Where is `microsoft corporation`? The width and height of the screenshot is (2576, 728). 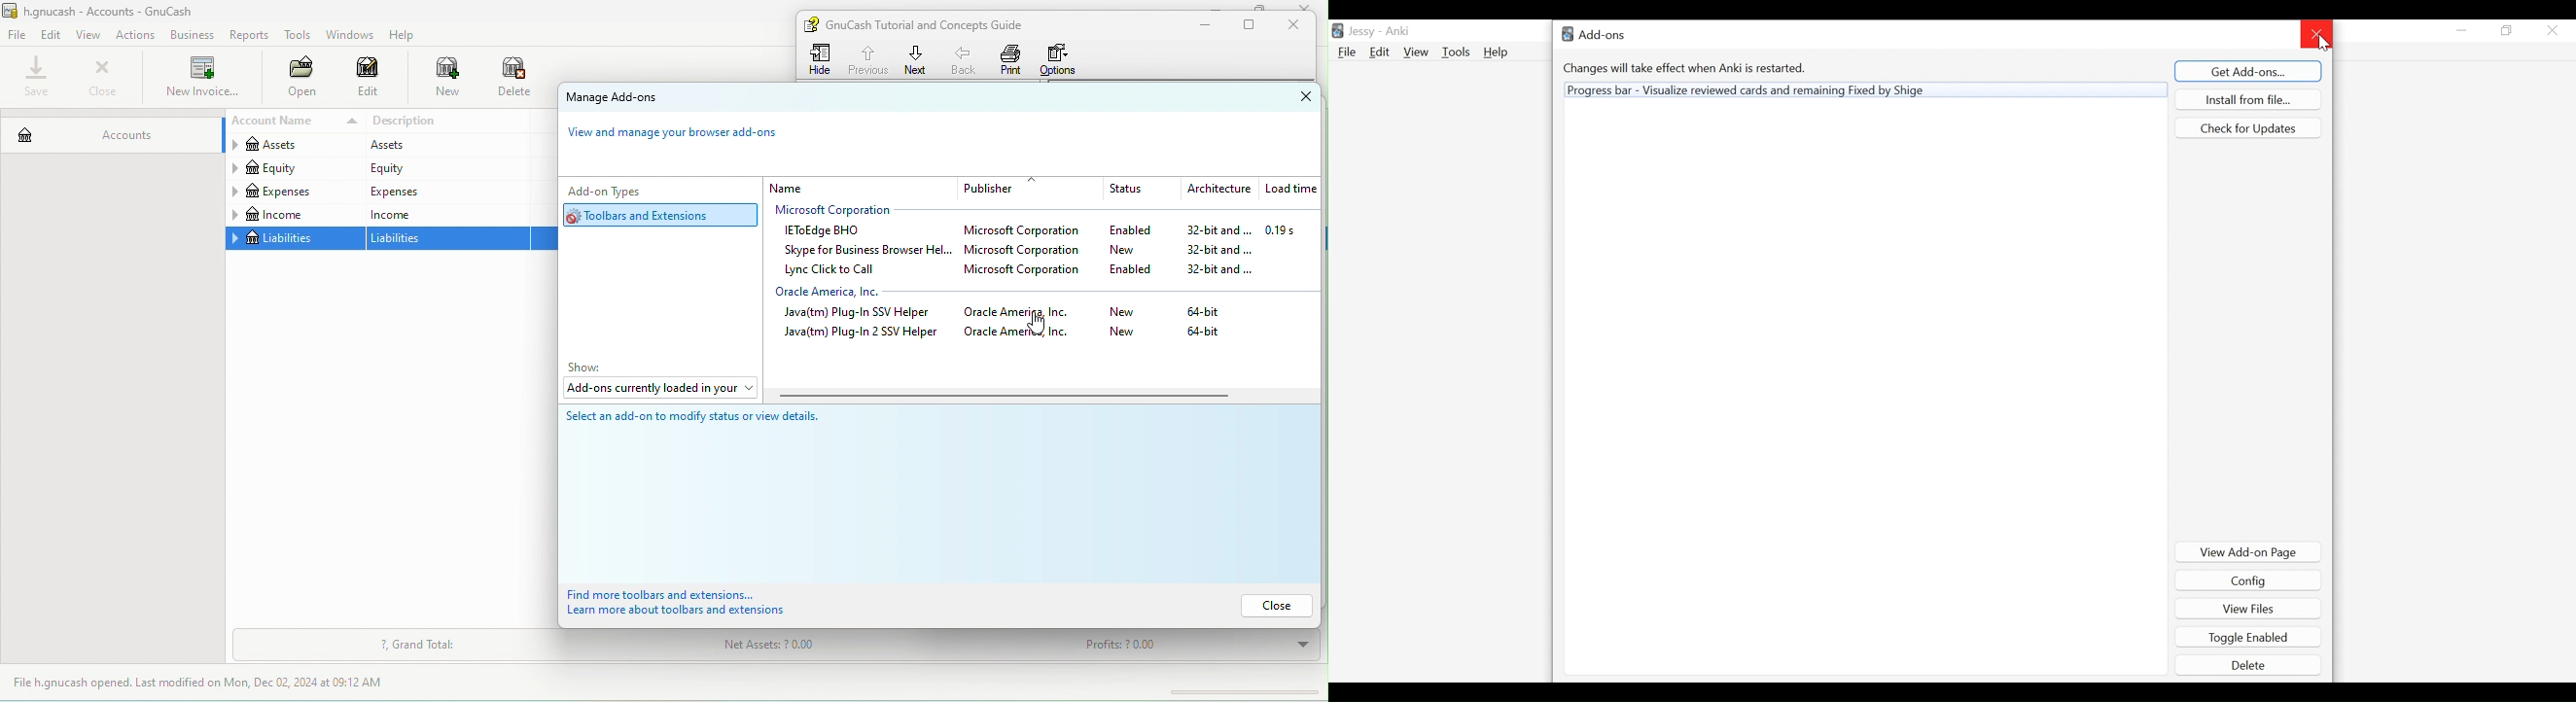 microsoft corporation is located at coordinates (845, 211).